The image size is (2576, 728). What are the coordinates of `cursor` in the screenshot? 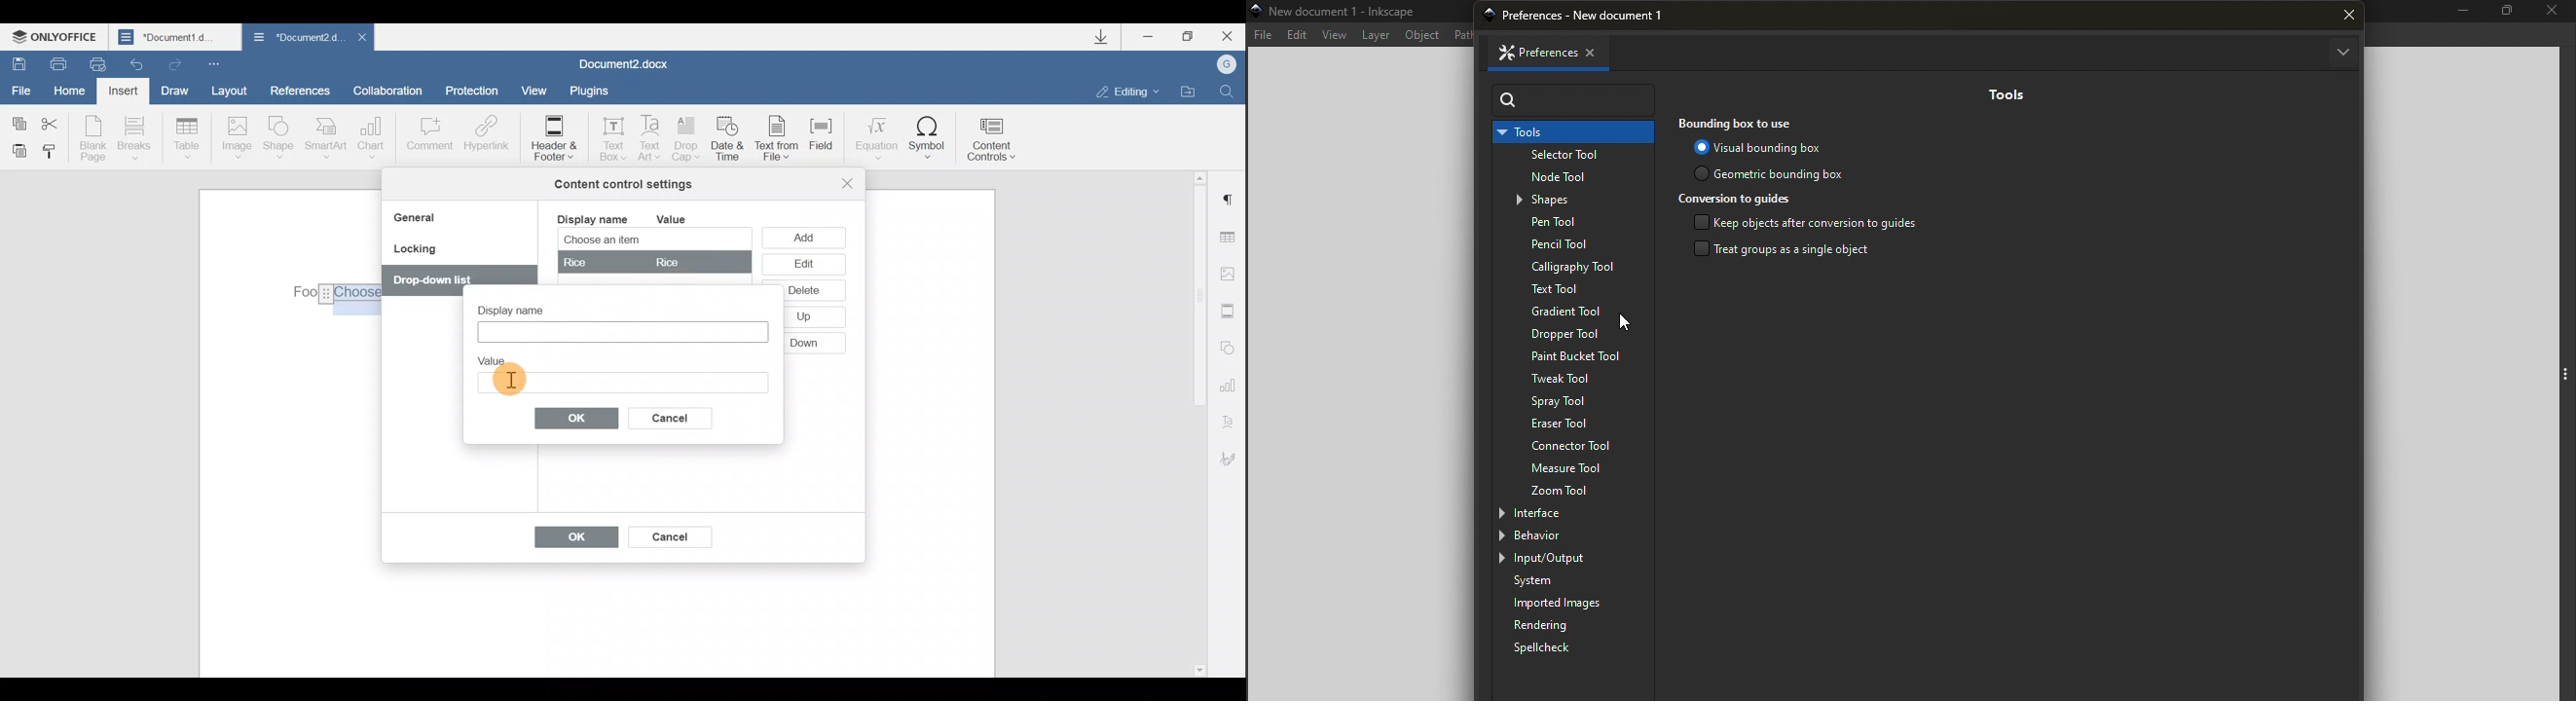 It's located at (1628, 323).